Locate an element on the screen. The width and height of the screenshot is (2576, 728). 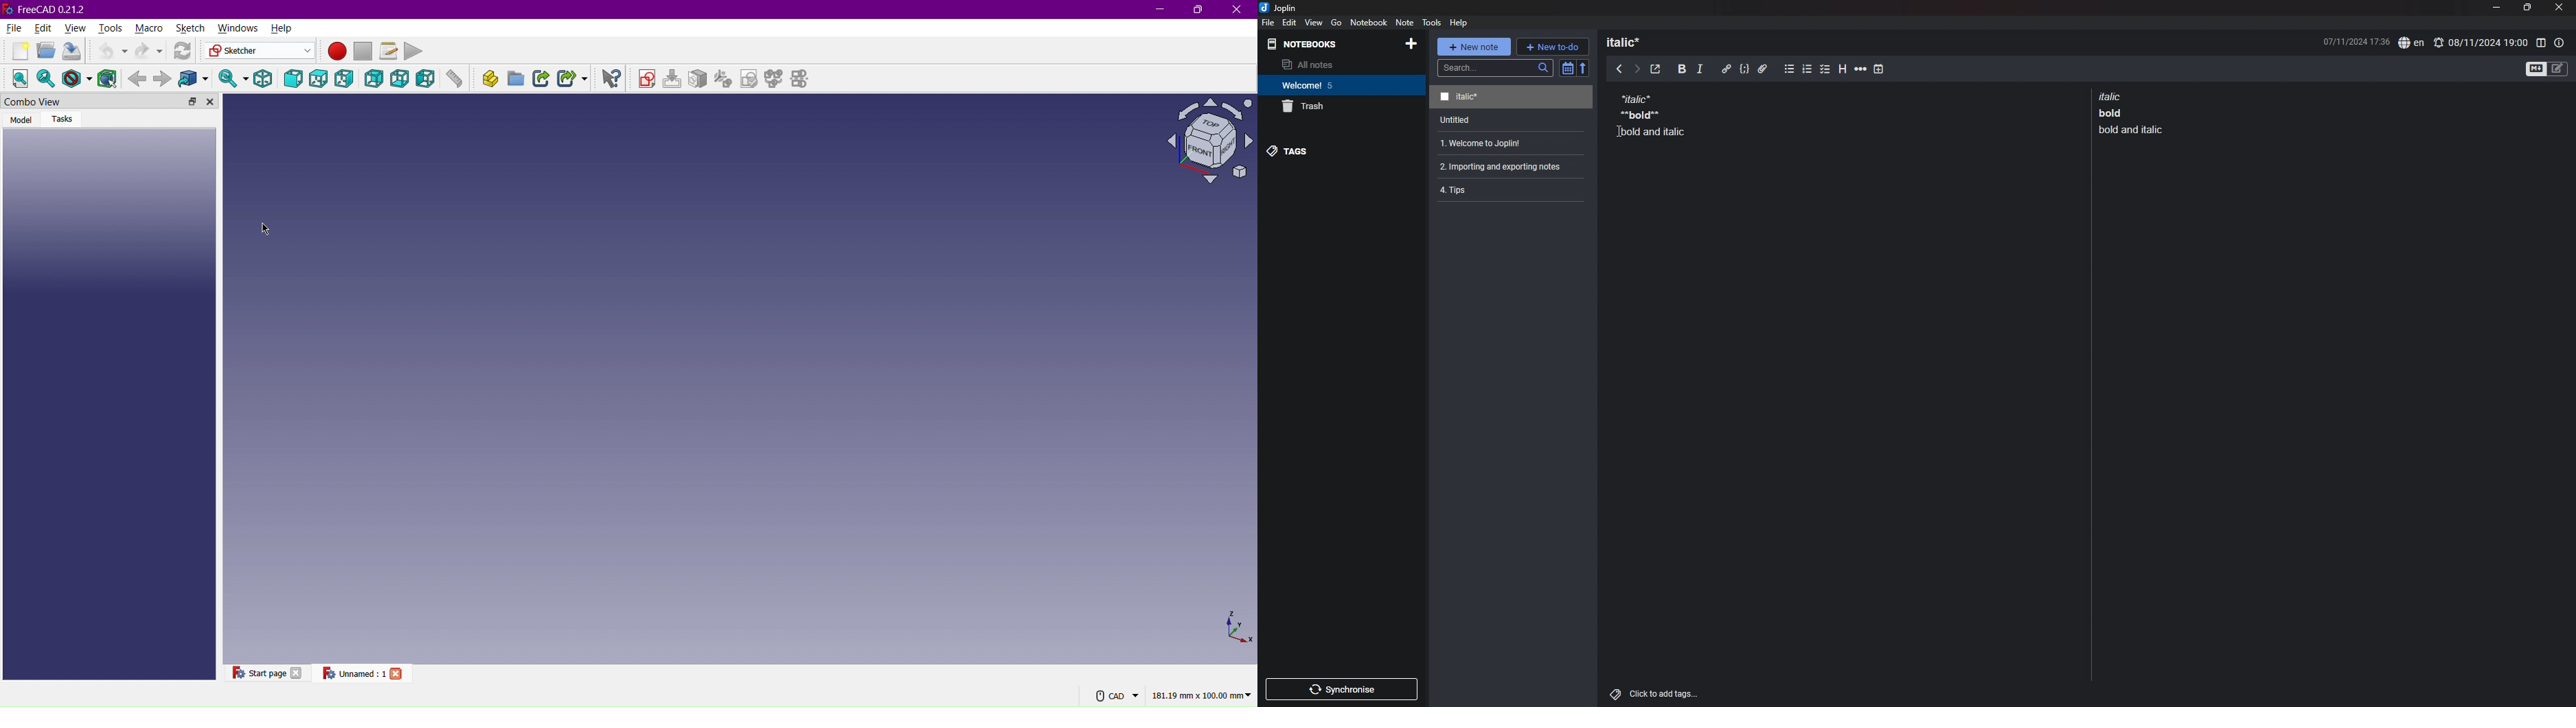
Change the draw style is located at coordinates (76, 78).